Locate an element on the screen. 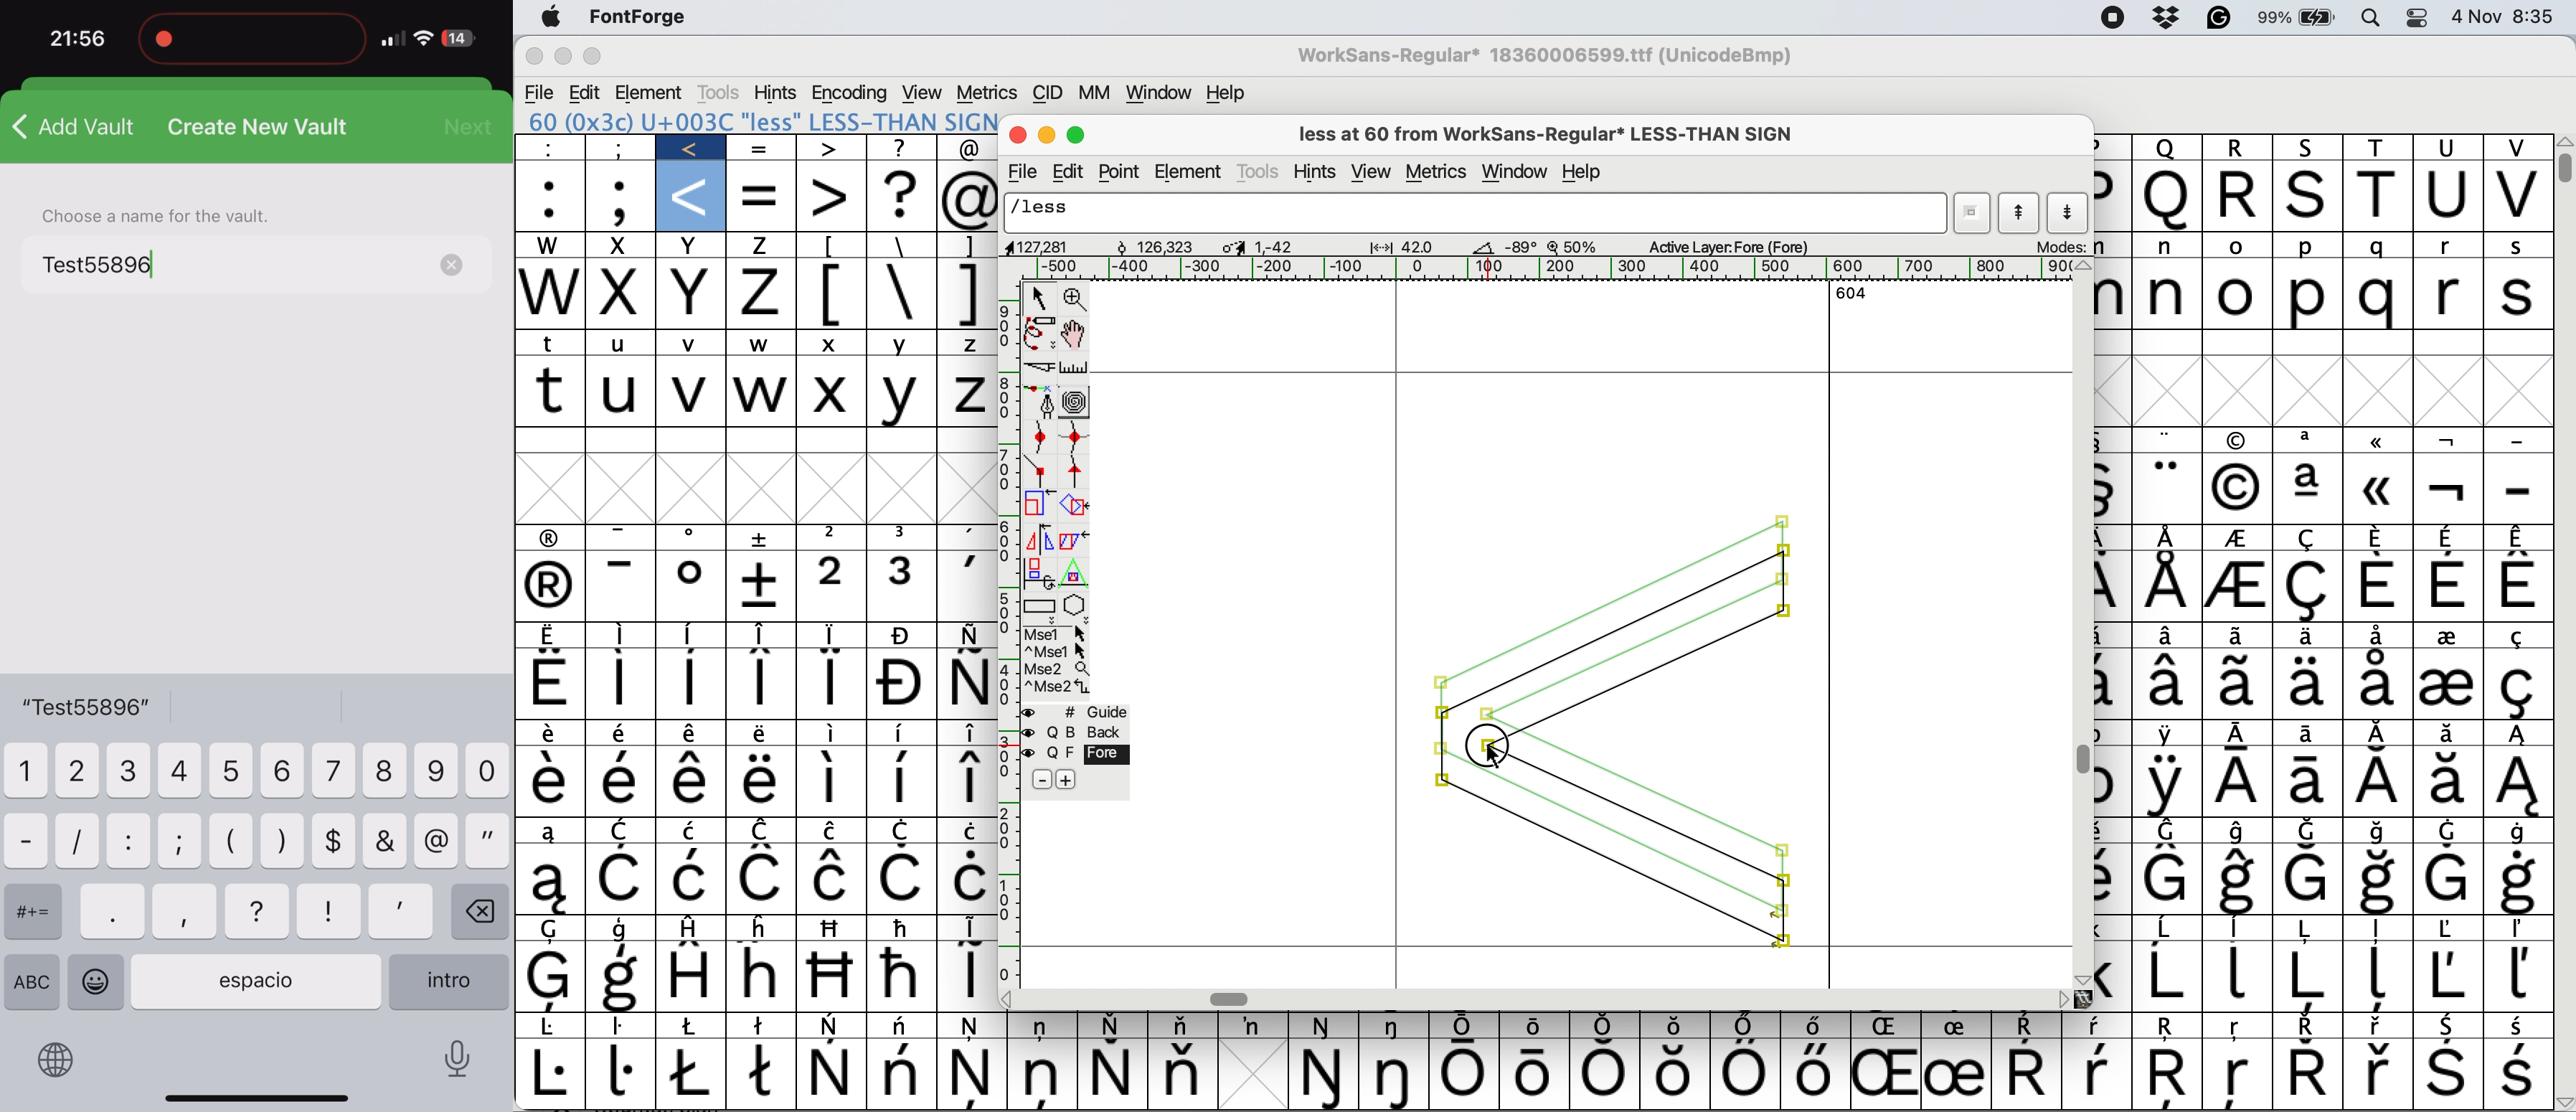  point is located at coordinates (1123, 171).